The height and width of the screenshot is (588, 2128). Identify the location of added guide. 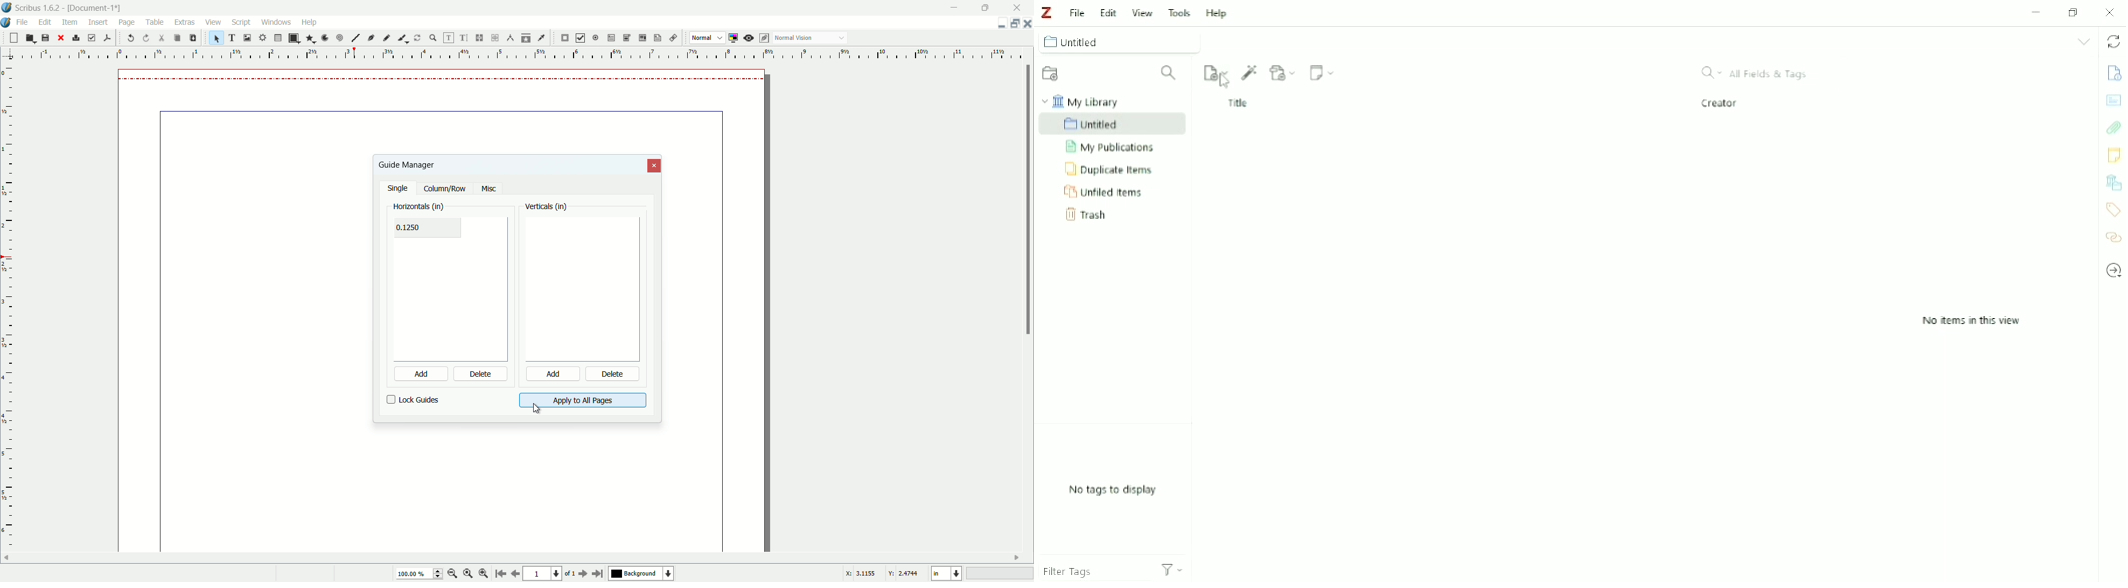
(445, 78).